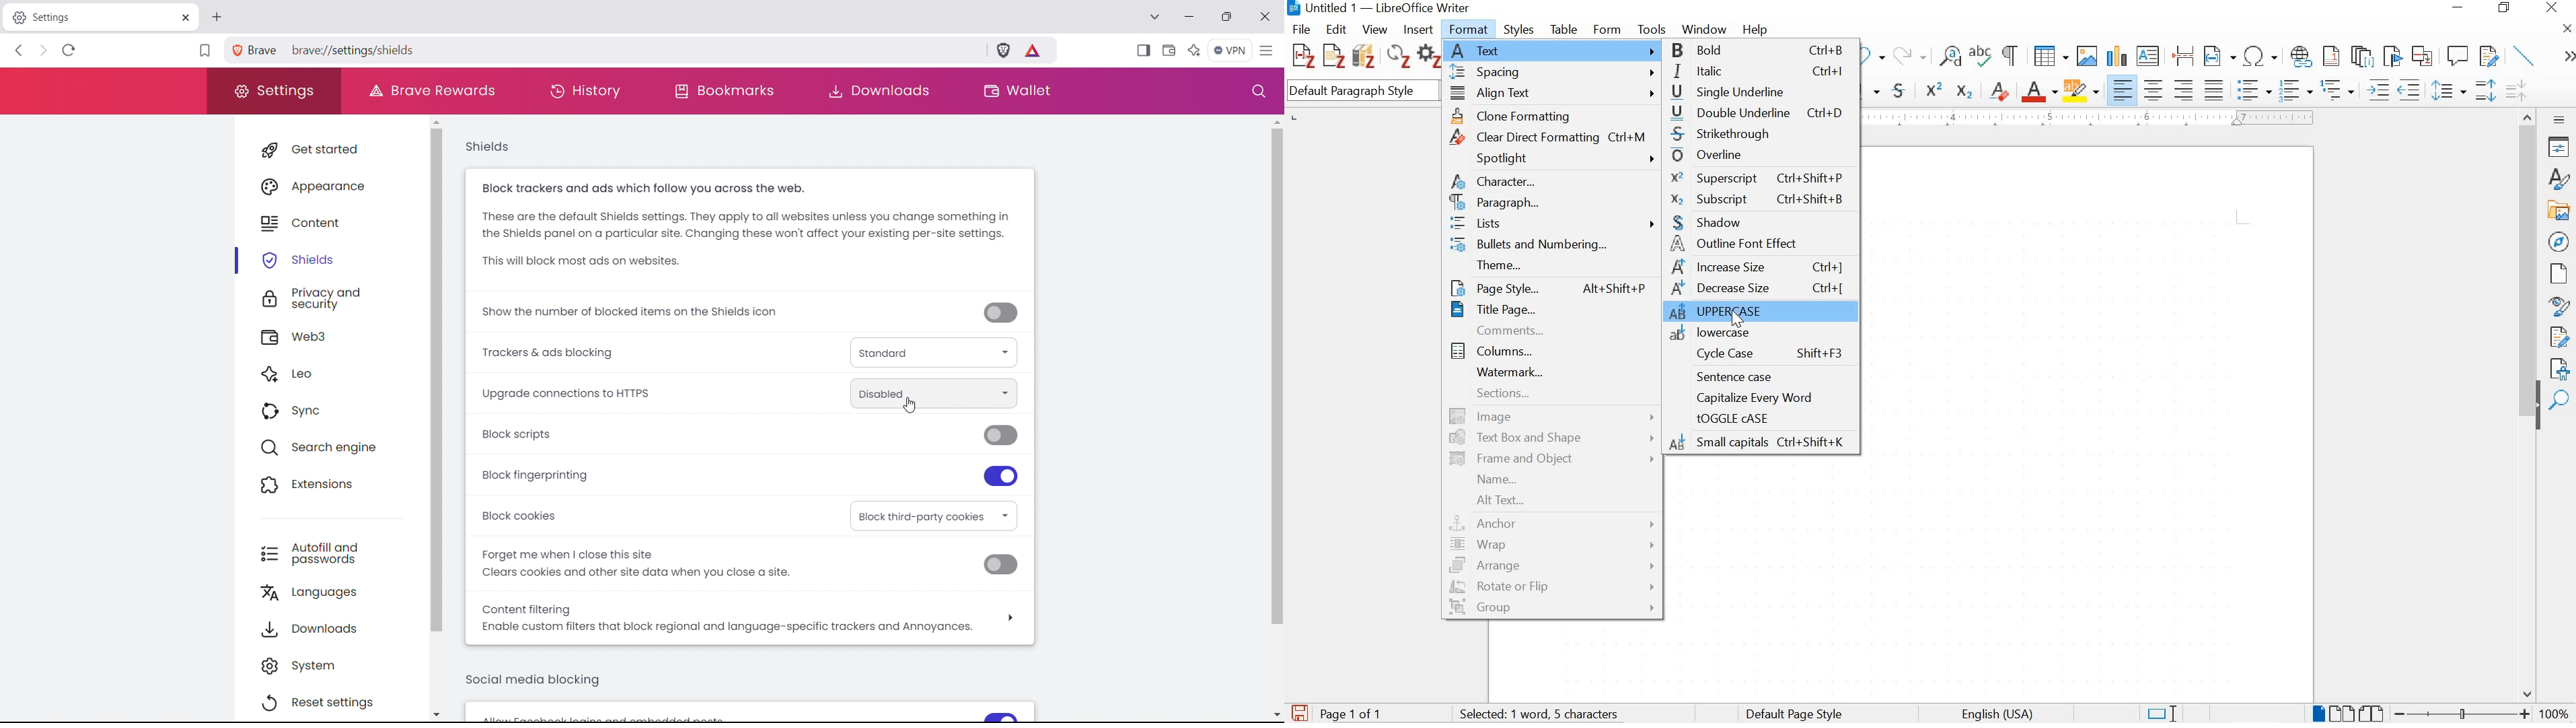  What do you see at coordinates (2561, 401) in the screenshot?
I see `find` at bounding box center [2561, 401].